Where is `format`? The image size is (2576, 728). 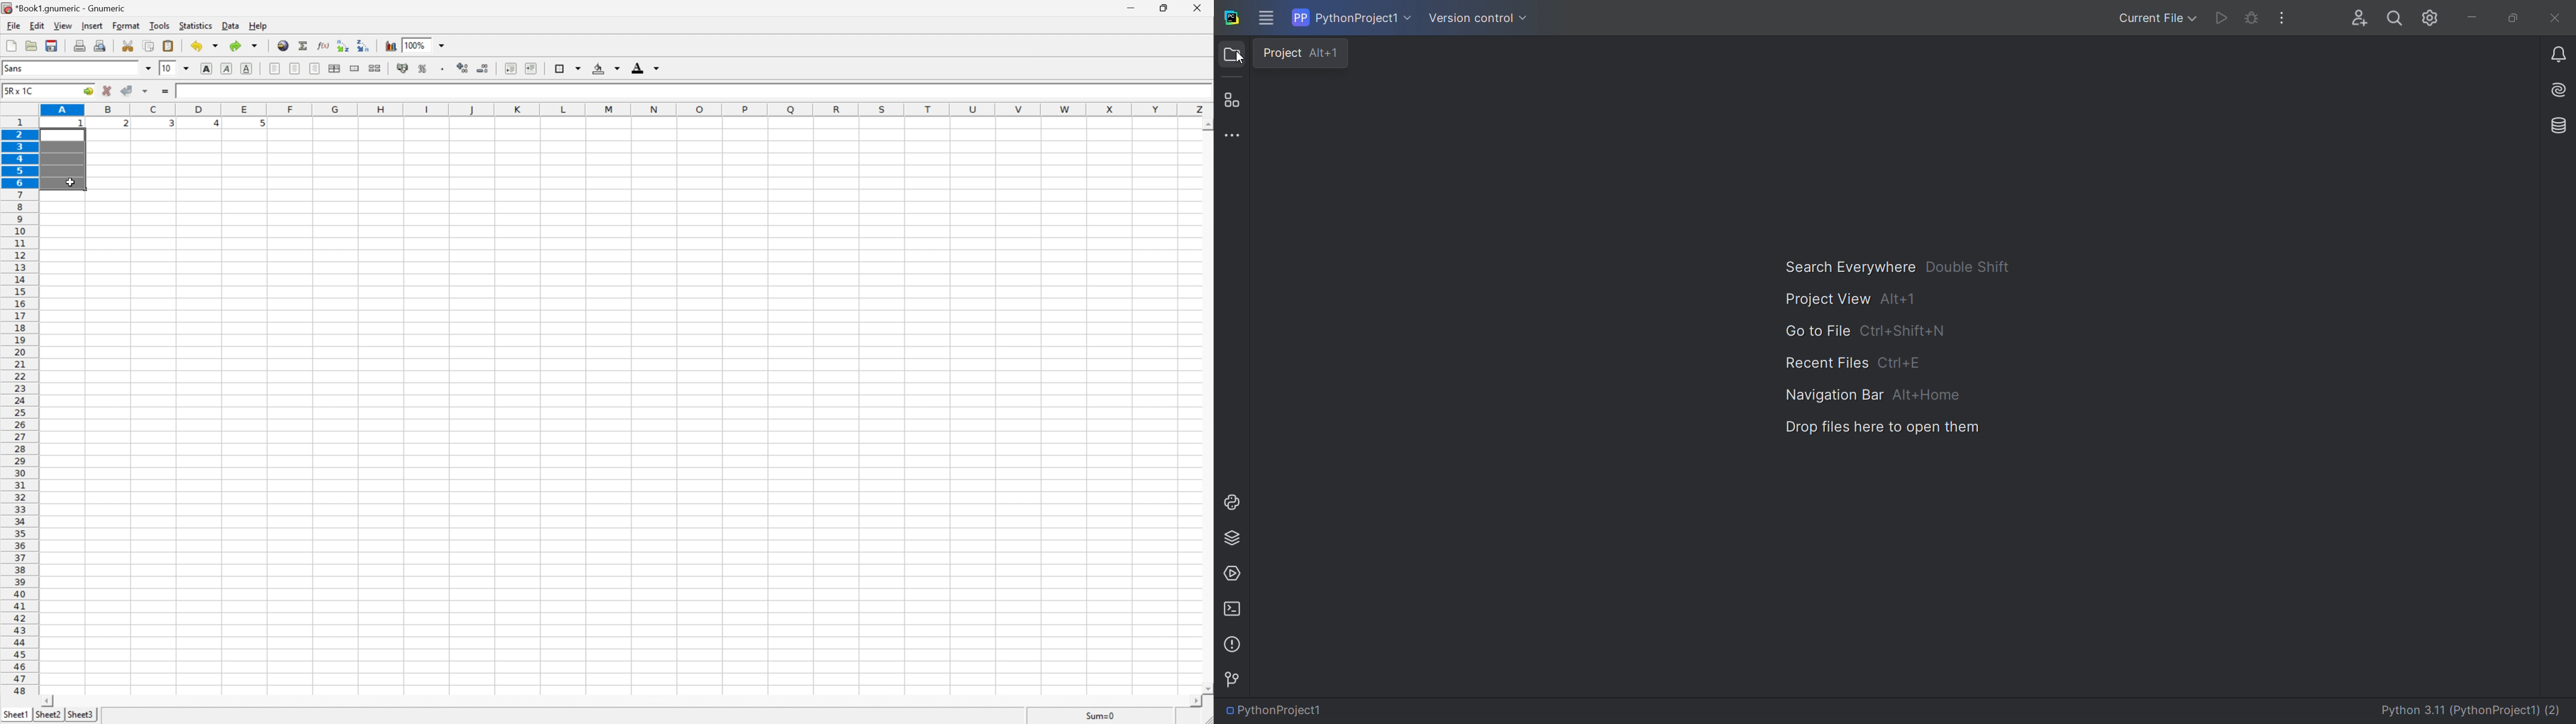 format is located at coordinates (125, 26).